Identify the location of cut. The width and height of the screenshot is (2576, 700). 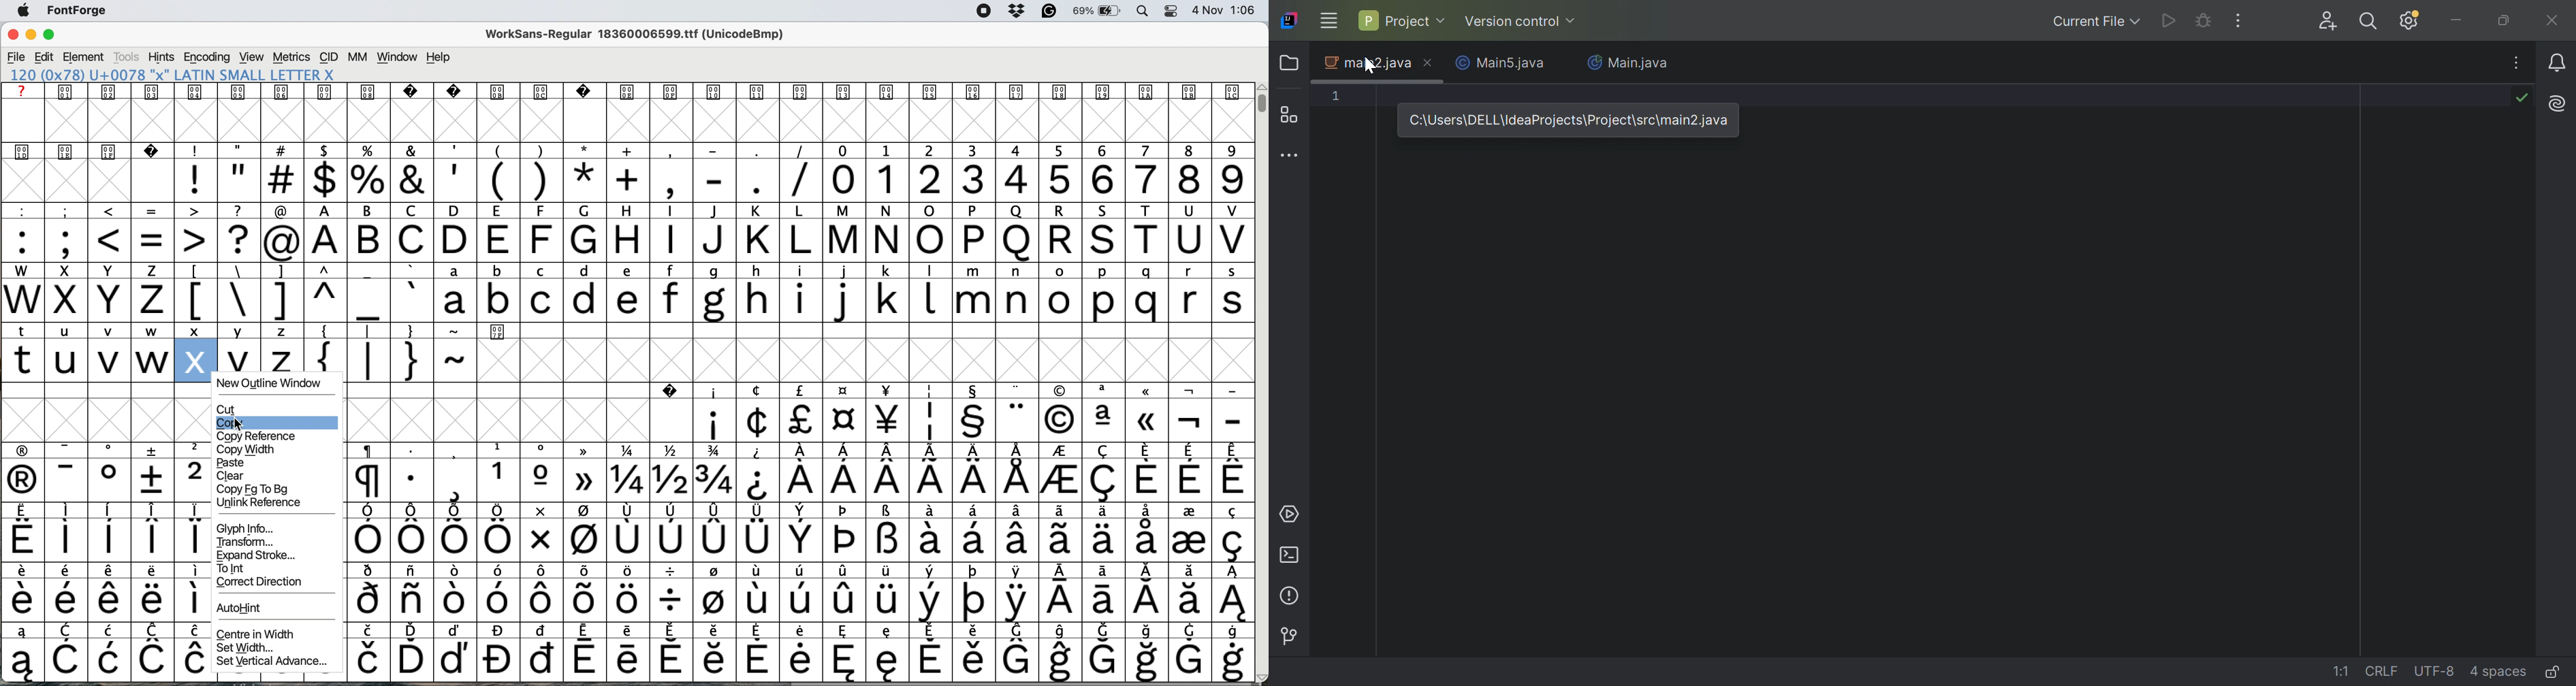
(228, 409).